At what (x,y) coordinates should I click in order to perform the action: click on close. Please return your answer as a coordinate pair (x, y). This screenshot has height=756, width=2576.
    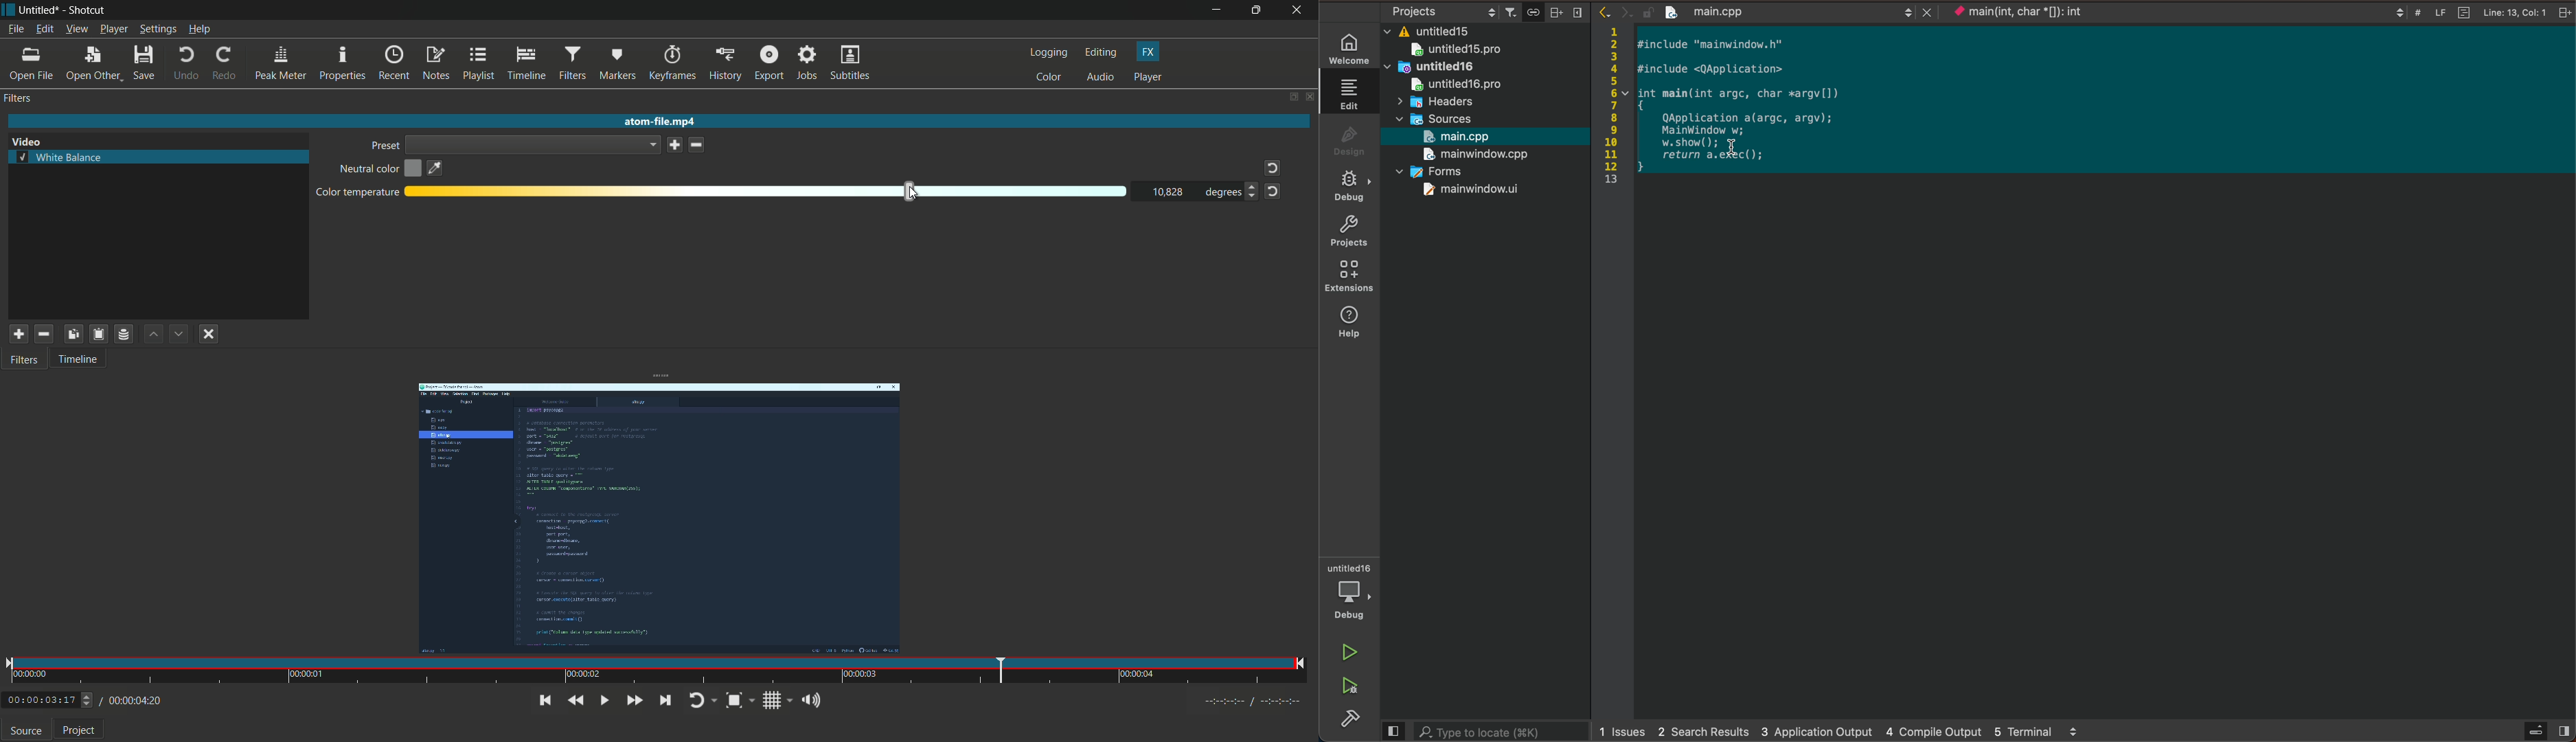
    Looking at the image, I should click on (1579, 13).